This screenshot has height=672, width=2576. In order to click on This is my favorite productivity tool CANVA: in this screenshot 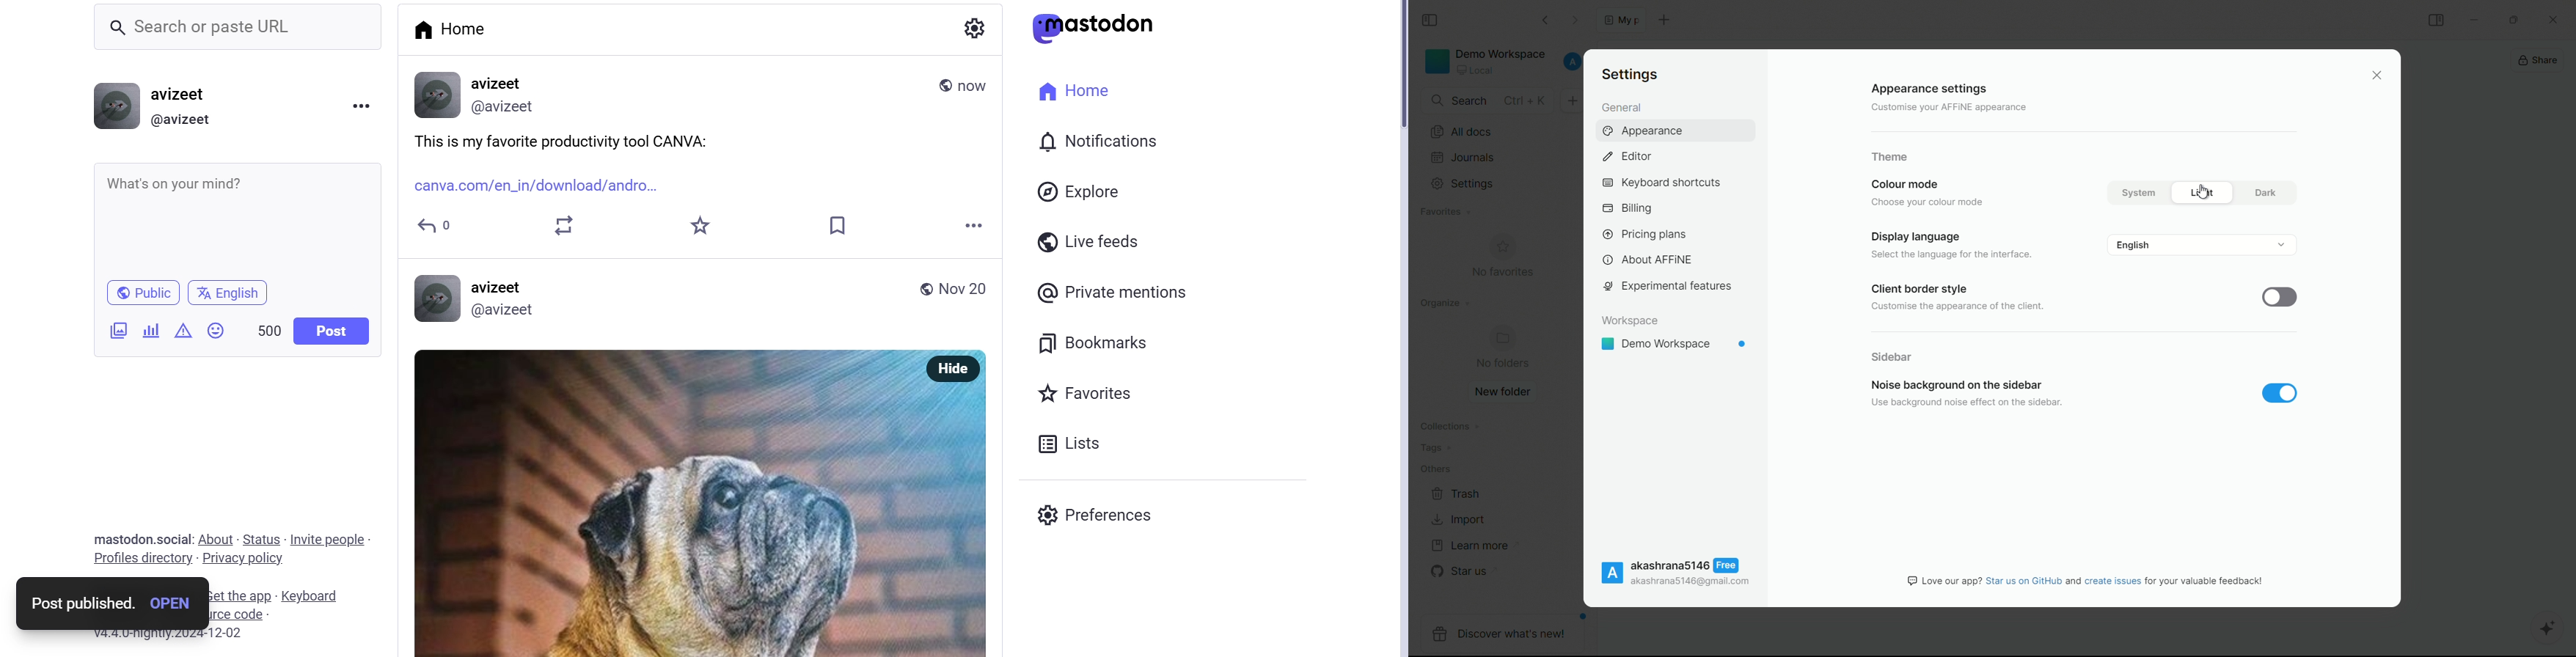, I will do `click(597, 140)`.